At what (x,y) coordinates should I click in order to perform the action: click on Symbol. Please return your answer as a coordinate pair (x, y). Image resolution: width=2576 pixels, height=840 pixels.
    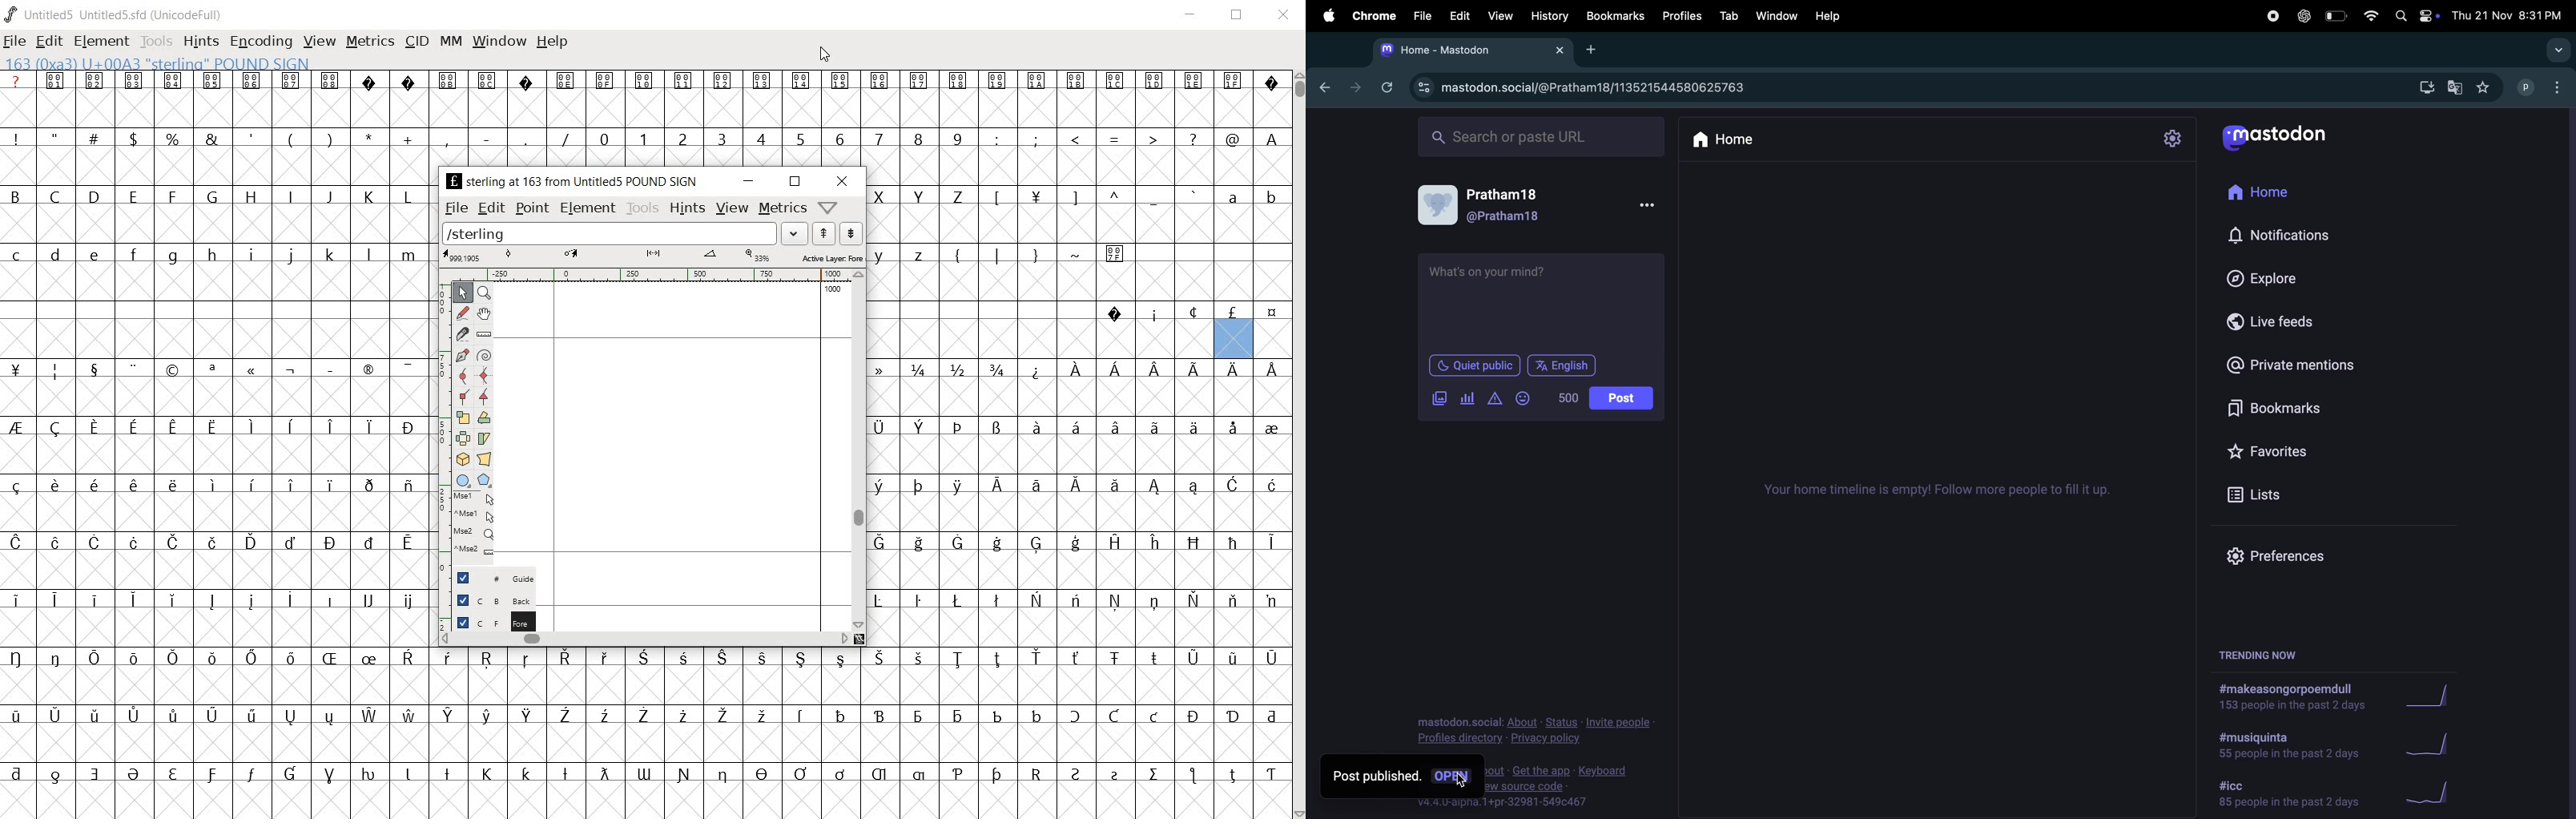
    Looking at the image, I should click on (1234, 716).